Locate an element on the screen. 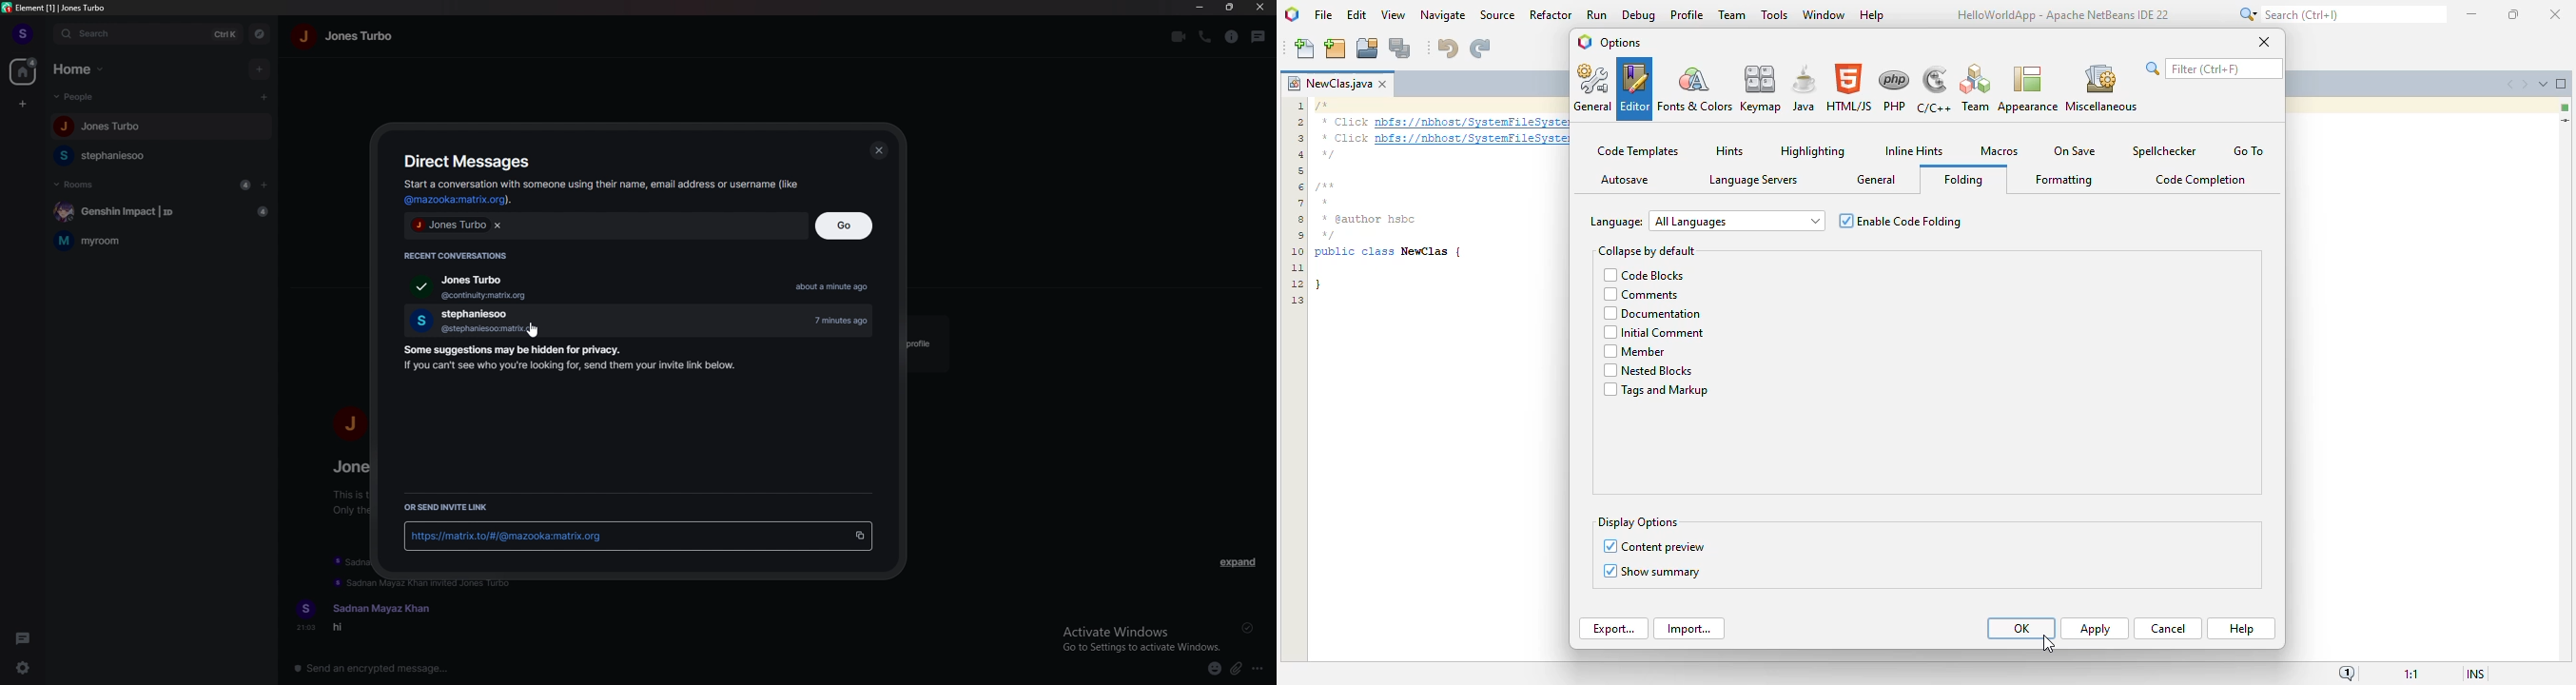  cursor is located at coordinates (534, 329).